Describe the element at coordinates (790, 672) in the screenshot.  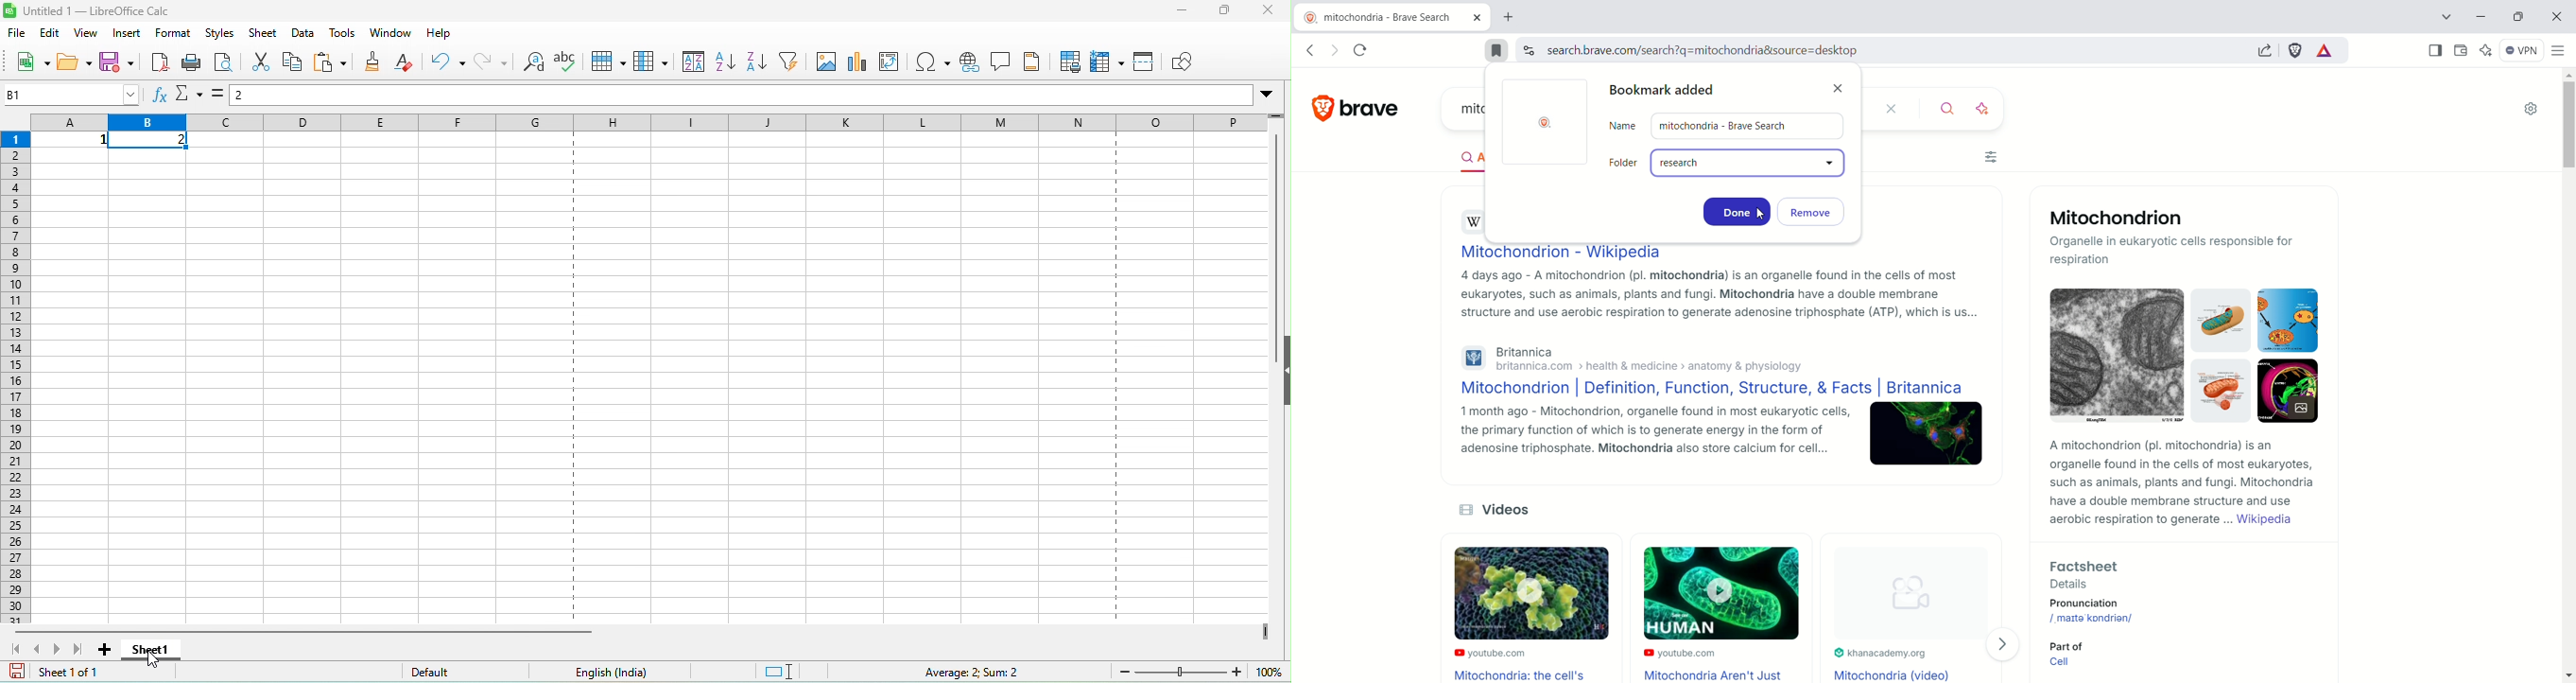
I see `standard selection` at that location.